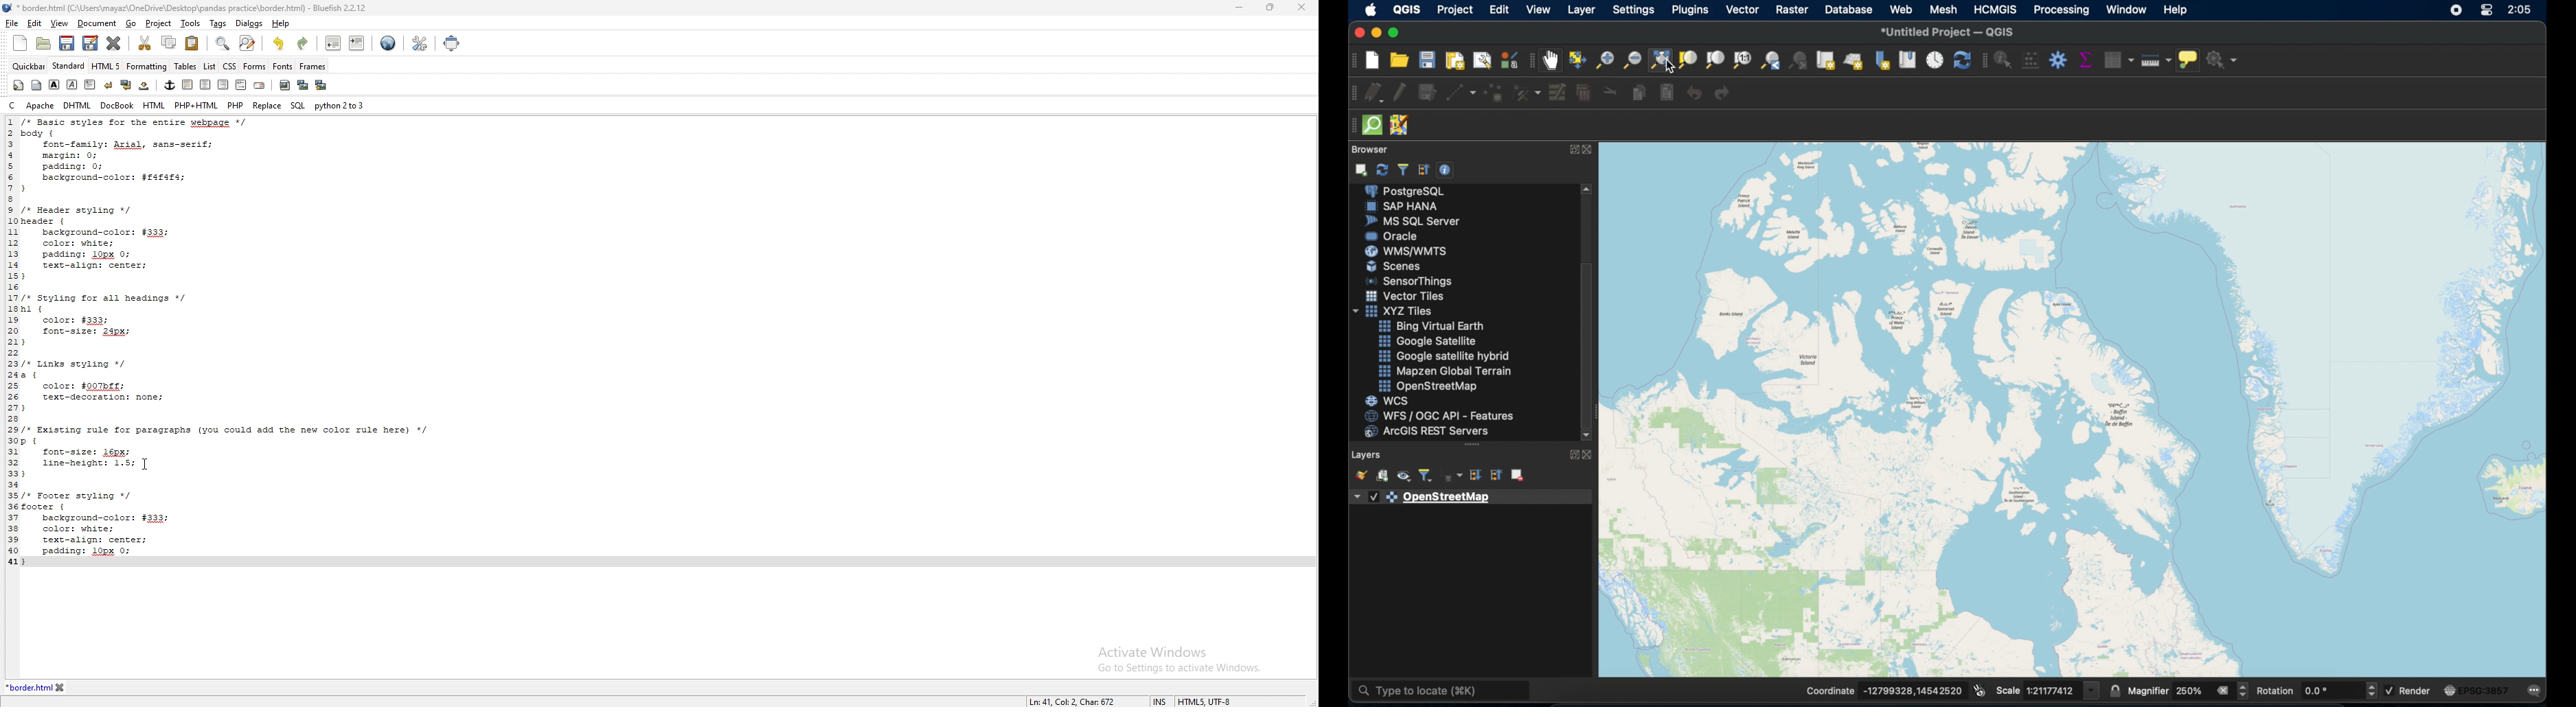 This screenshot has height=728, width=2576. What do you see at coordinates (2243, 691) in the screenshot?
I see `increase or decrease magnifier value` at bounding box center [2243, 691].